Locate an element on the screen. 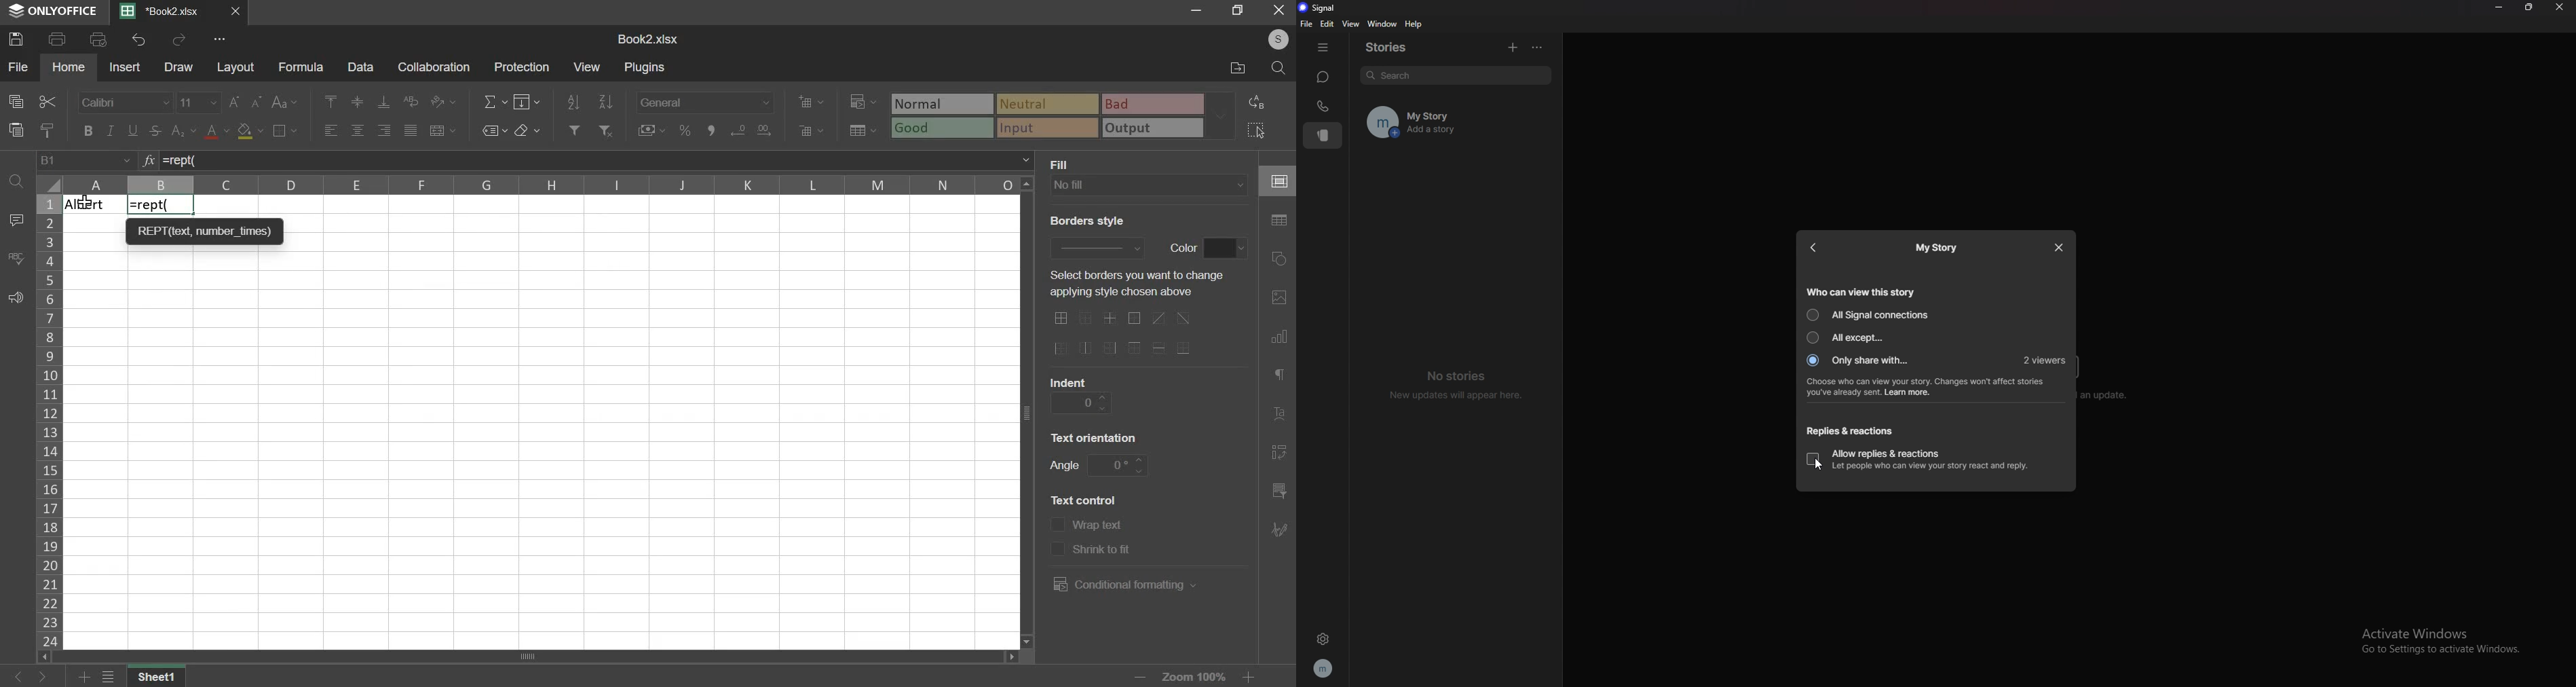  view more is located at coordinates (221, 39).